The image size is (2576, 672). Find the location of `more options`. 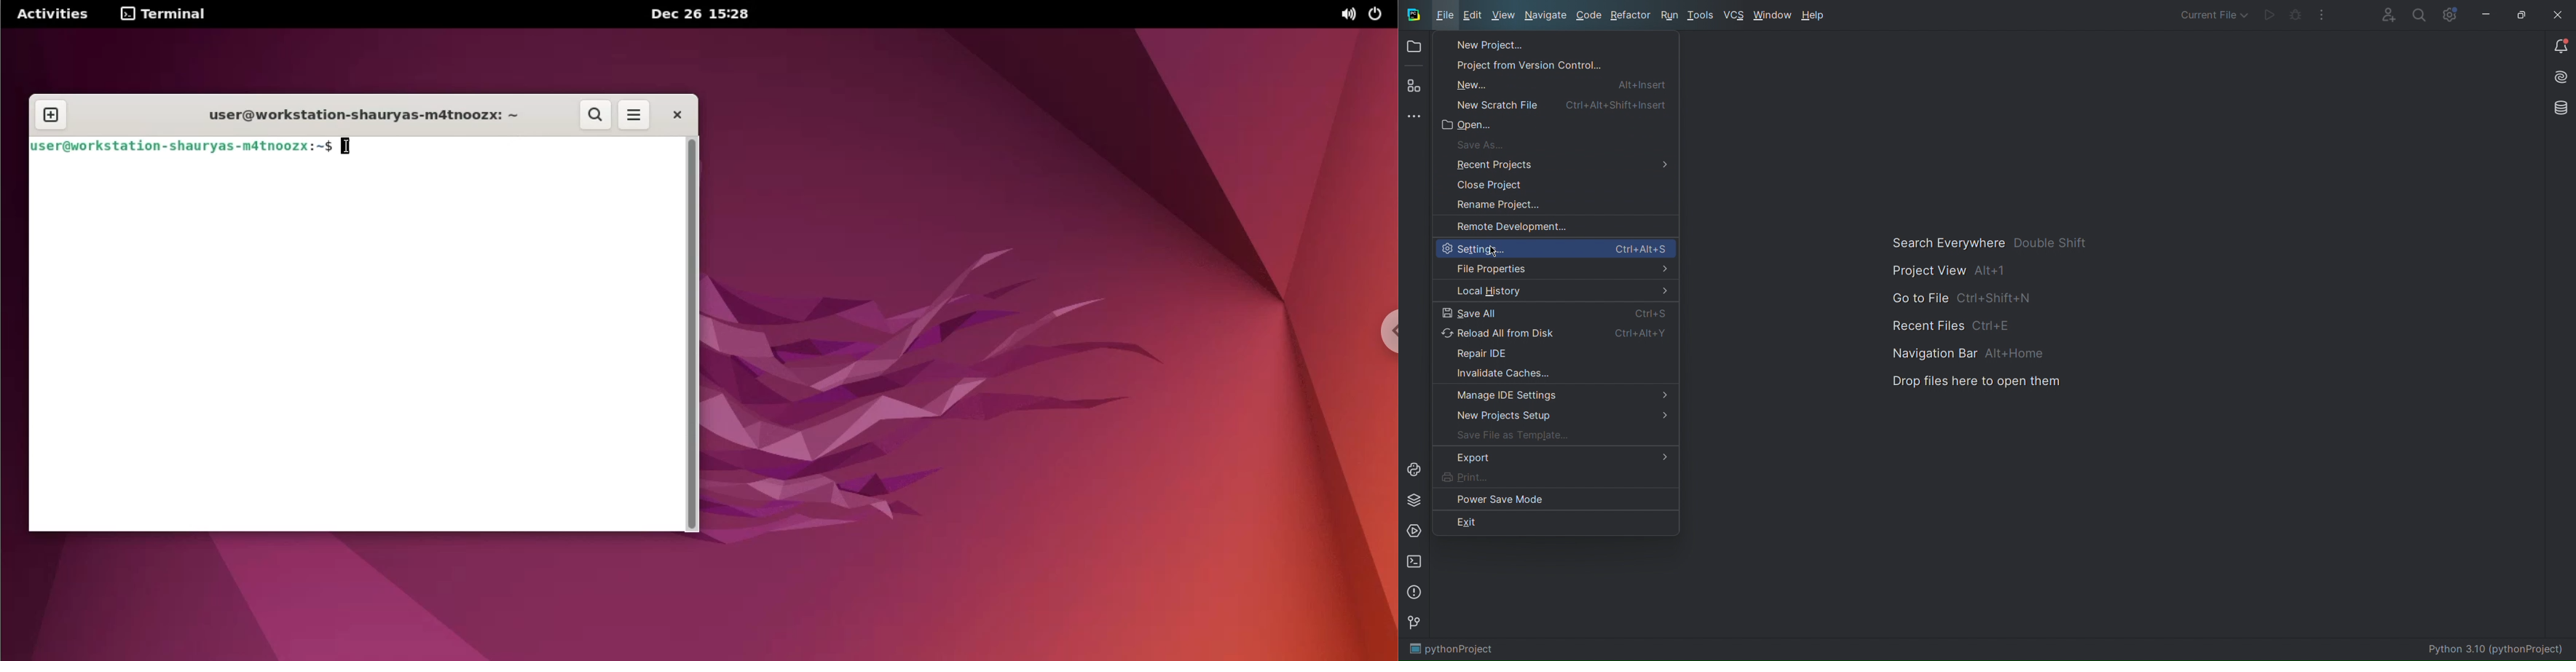

more options is located at coordinates (635, 114).